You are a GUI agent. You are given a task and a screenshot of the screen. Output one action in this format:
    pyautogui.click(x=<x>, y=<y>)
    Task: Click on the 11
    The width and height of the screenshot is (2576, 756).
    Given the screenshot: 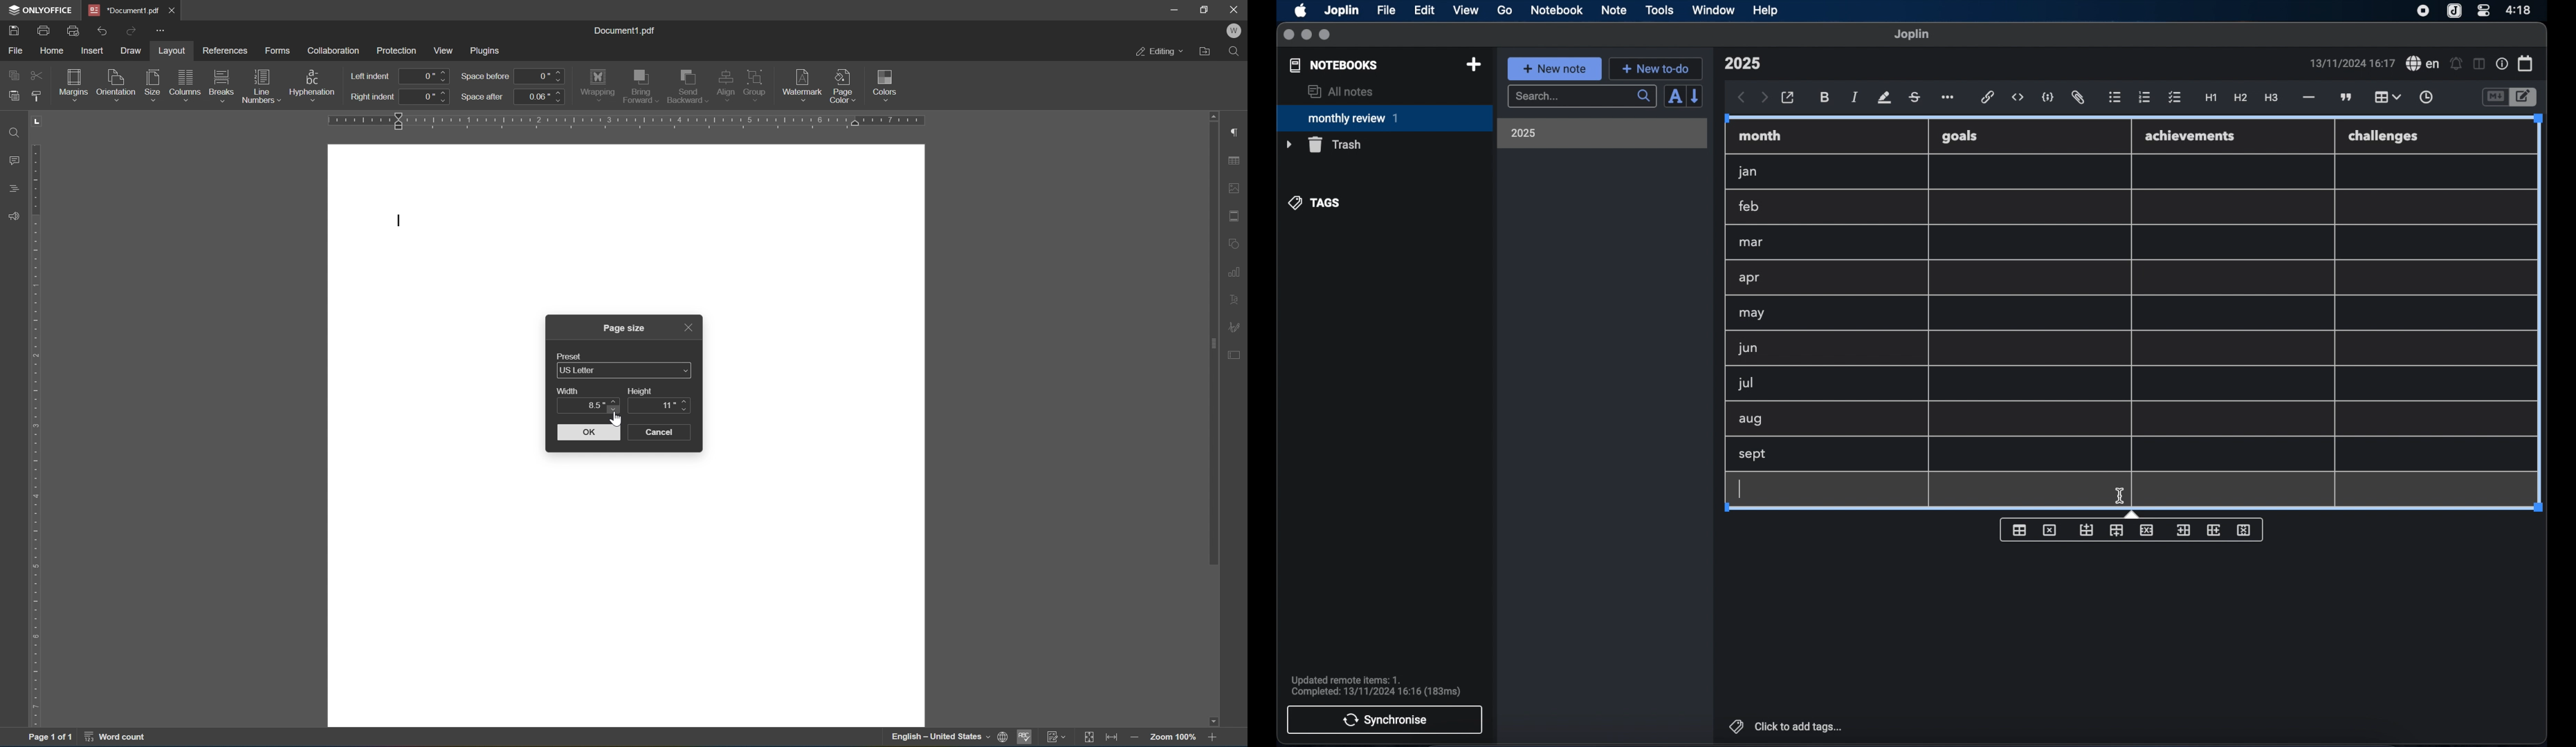 What is the action you would take?
    pyautogui.click(x=668, y=405)
    